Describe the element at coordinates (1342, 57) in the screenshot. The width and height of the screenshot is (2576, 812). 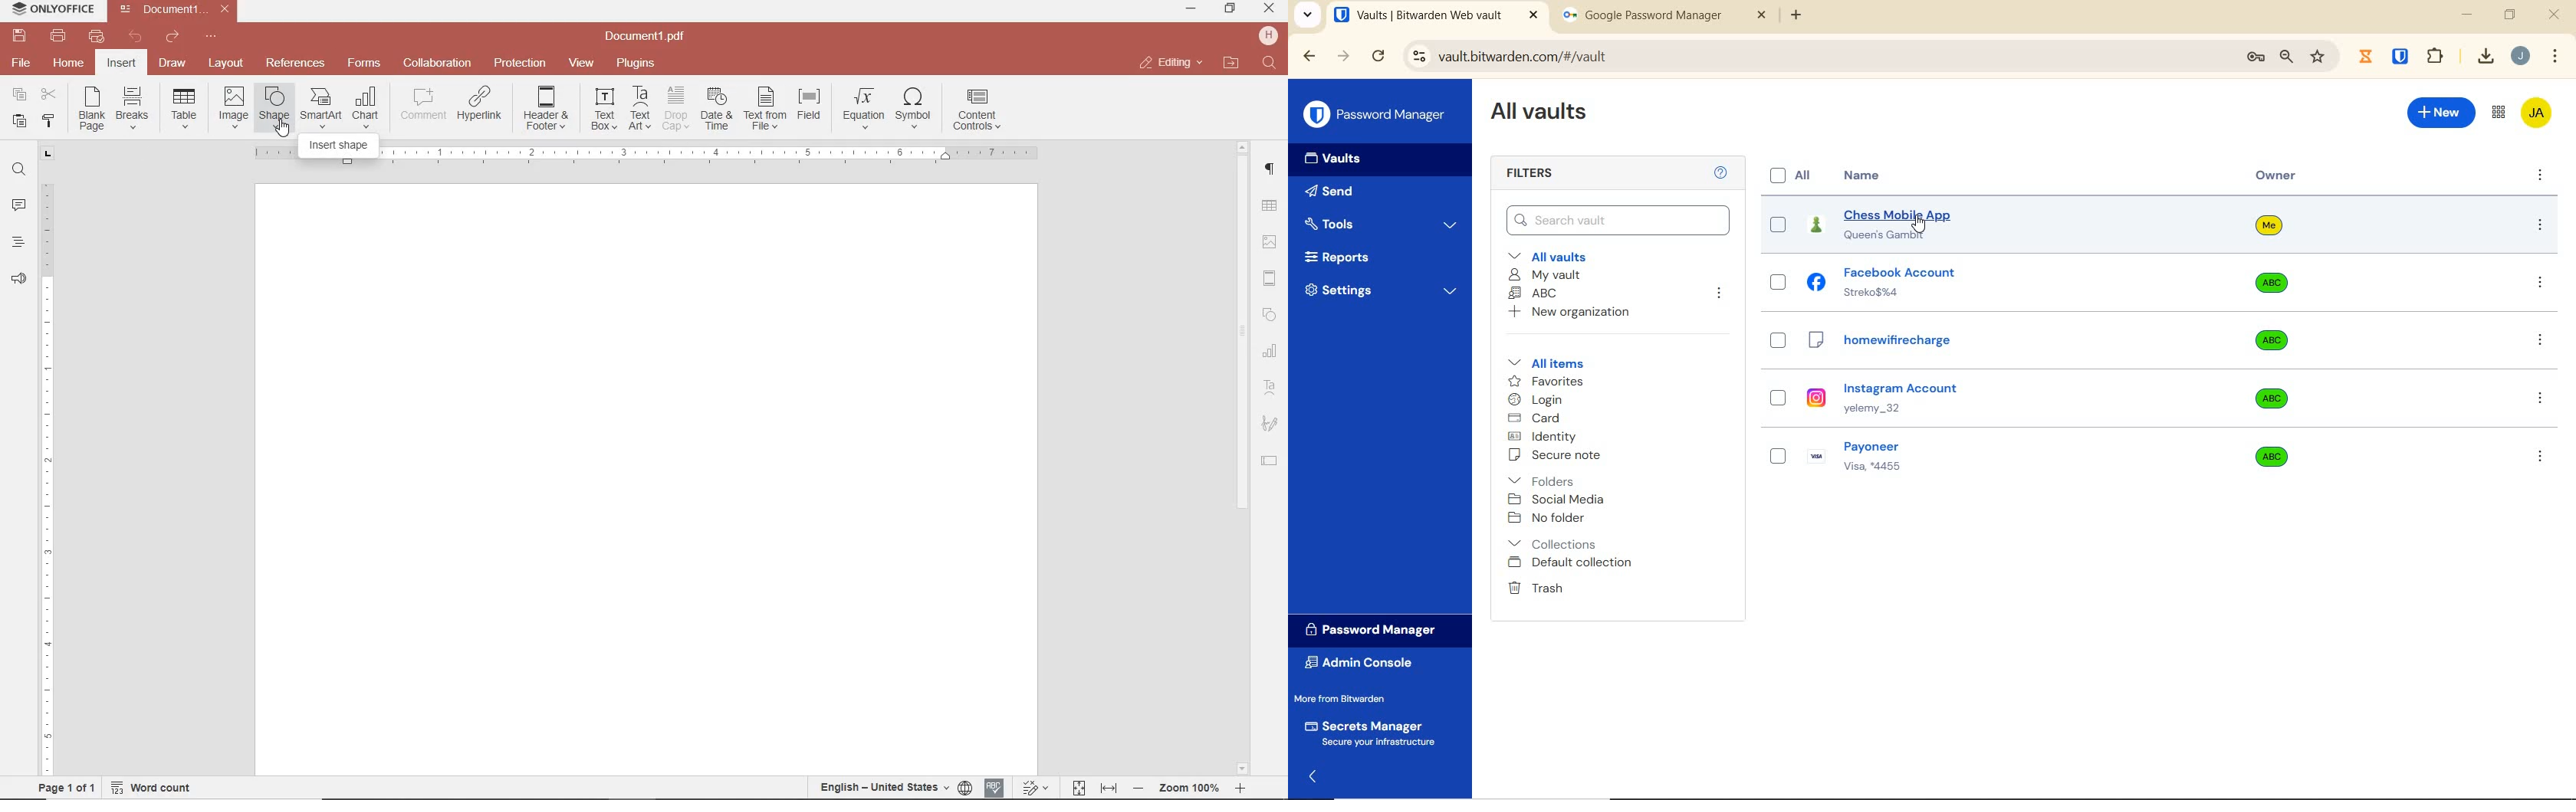
I see `forward` at that location.